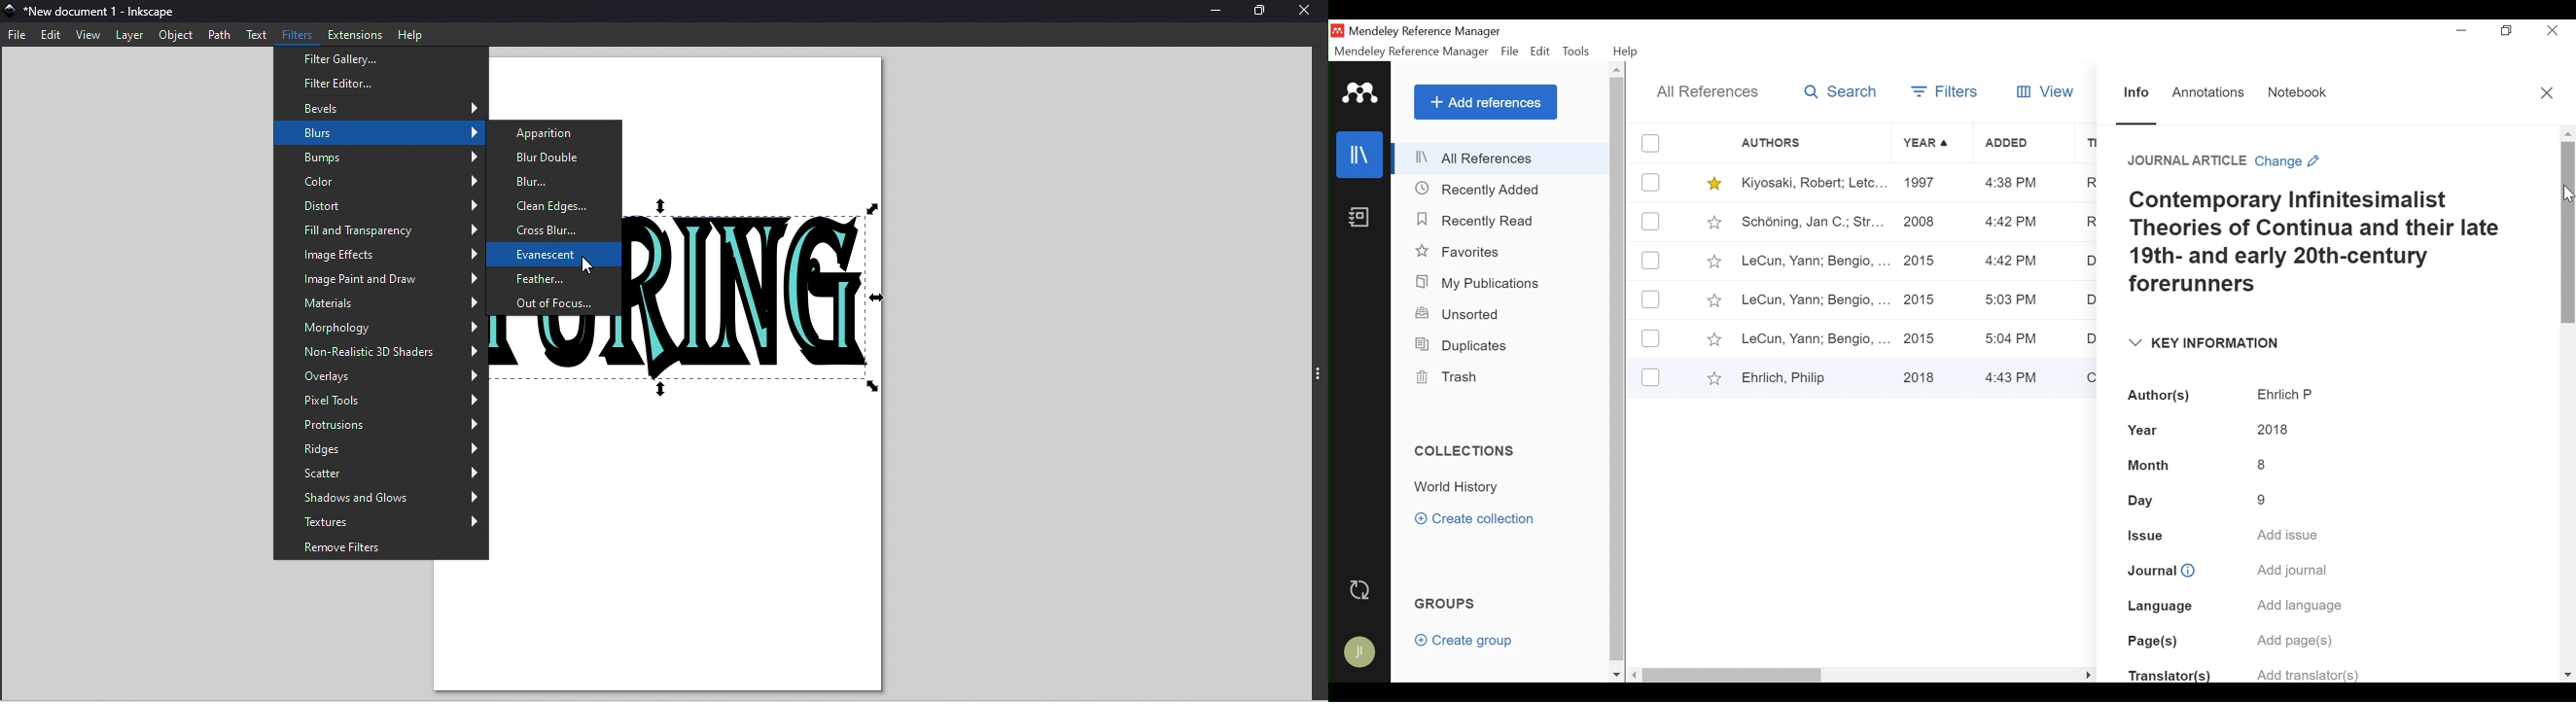 Image resolution: width=2576 pixels, height=728 pixels. I want to click on Ehrlich, Philify,, so click(1813, 377).